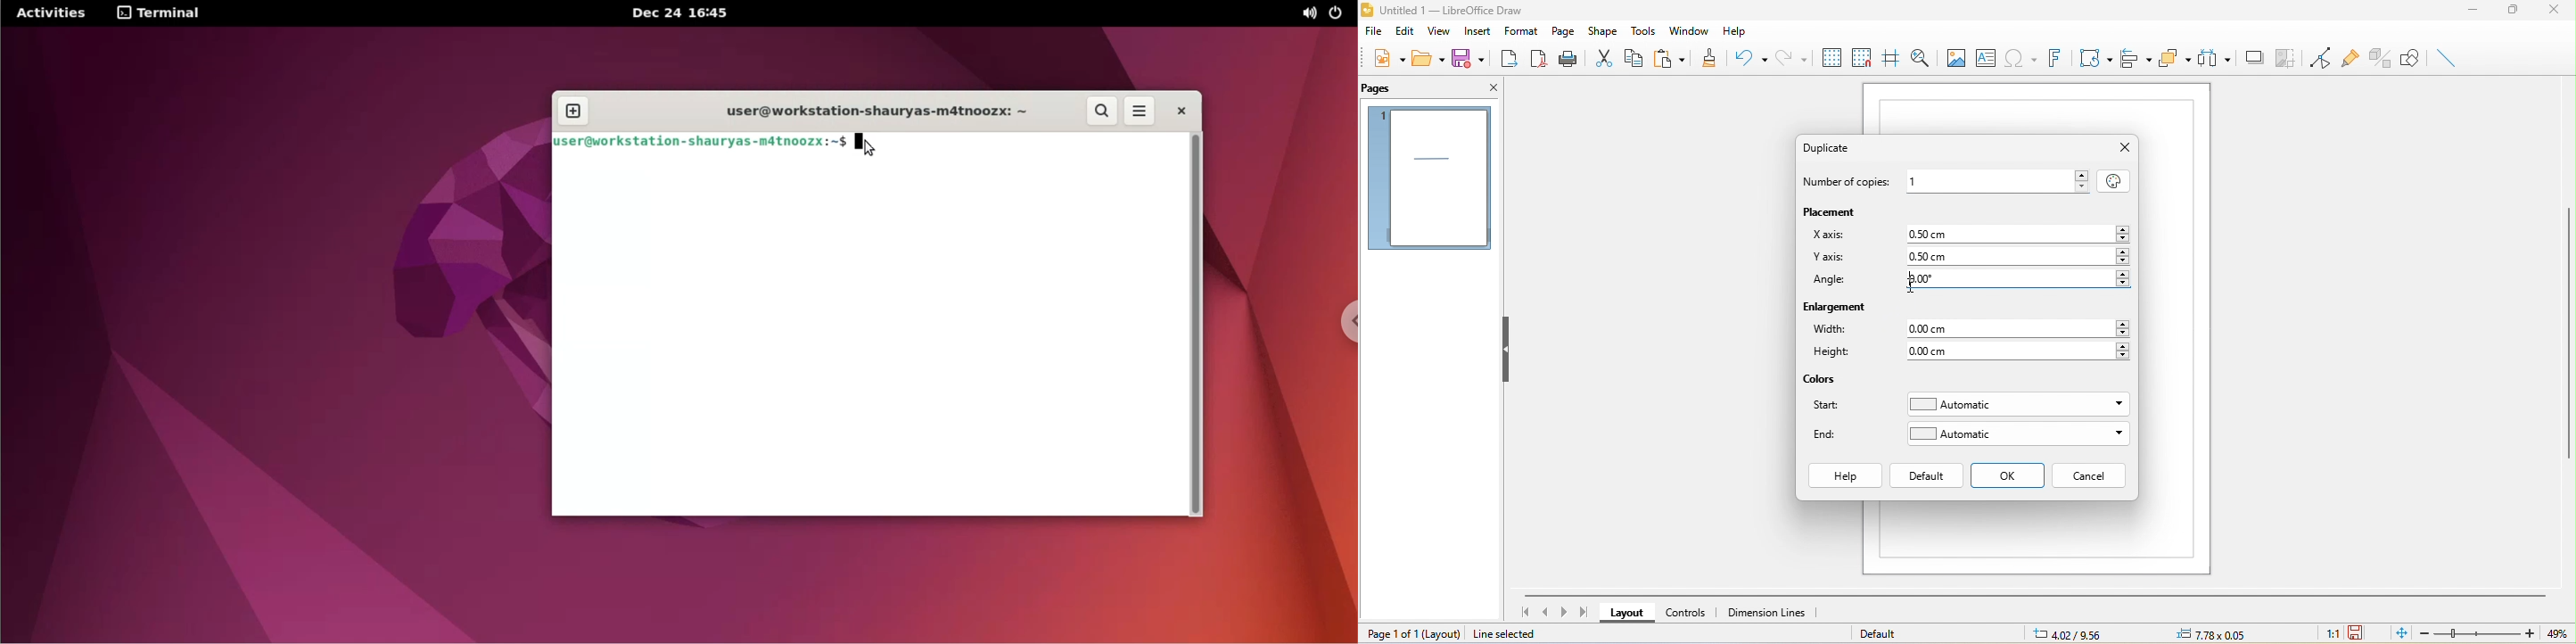  Describe the element at coordinates (2176, 60) in the screenshot. I see `arrange` at that location.